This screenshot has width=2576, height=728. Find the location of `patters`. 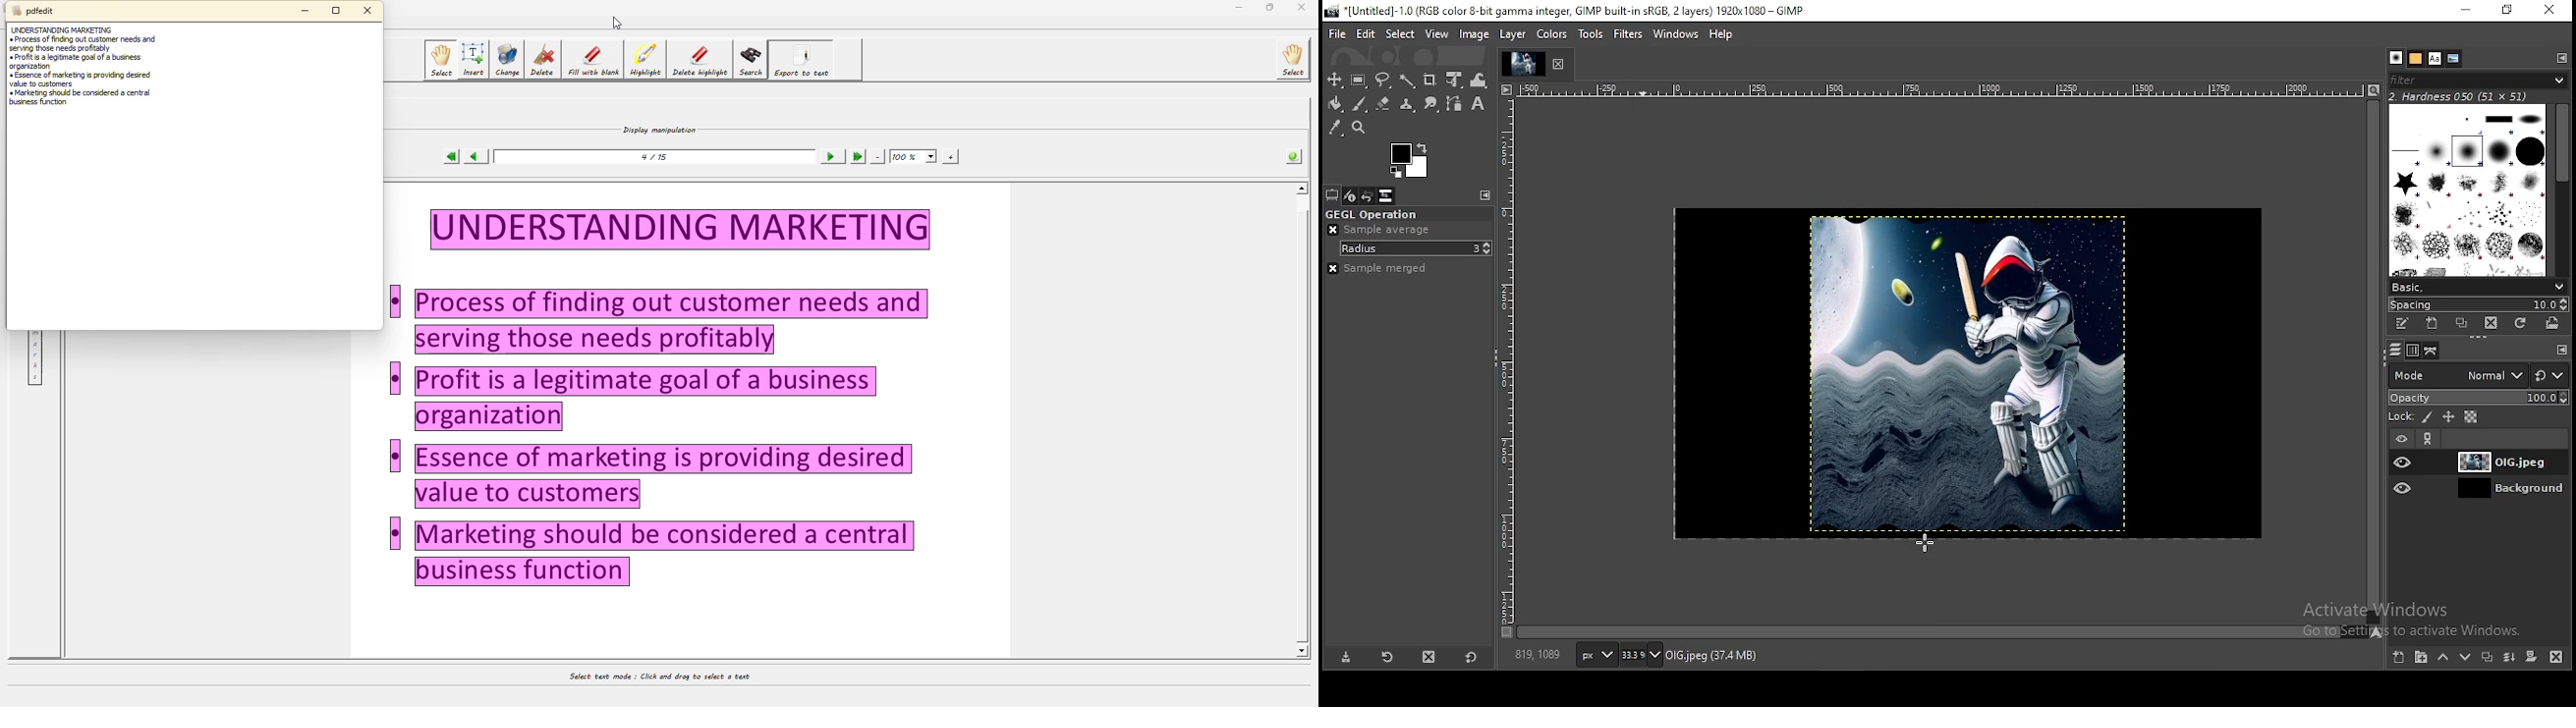

patters is located at coordinates (2416, 59).